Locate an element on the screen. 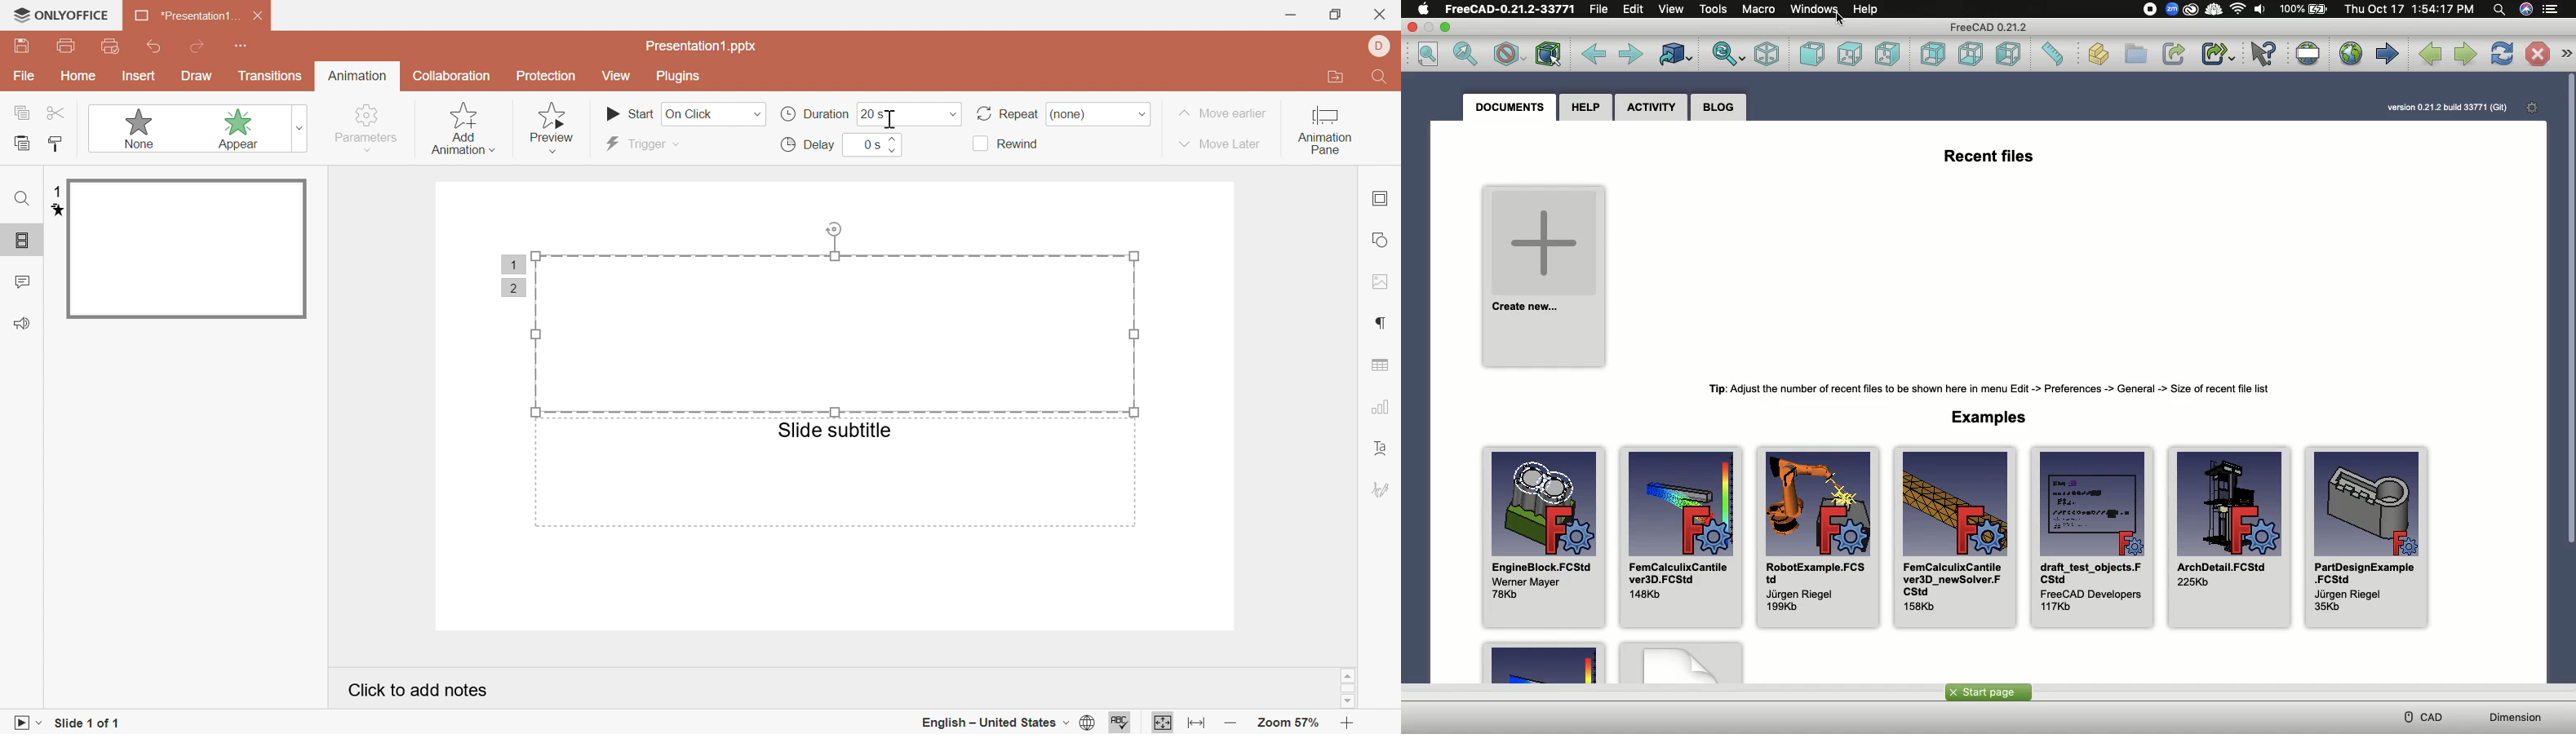 The height and width of the screenshot is (756, 2576). draw is located at coordinates (196, 76).